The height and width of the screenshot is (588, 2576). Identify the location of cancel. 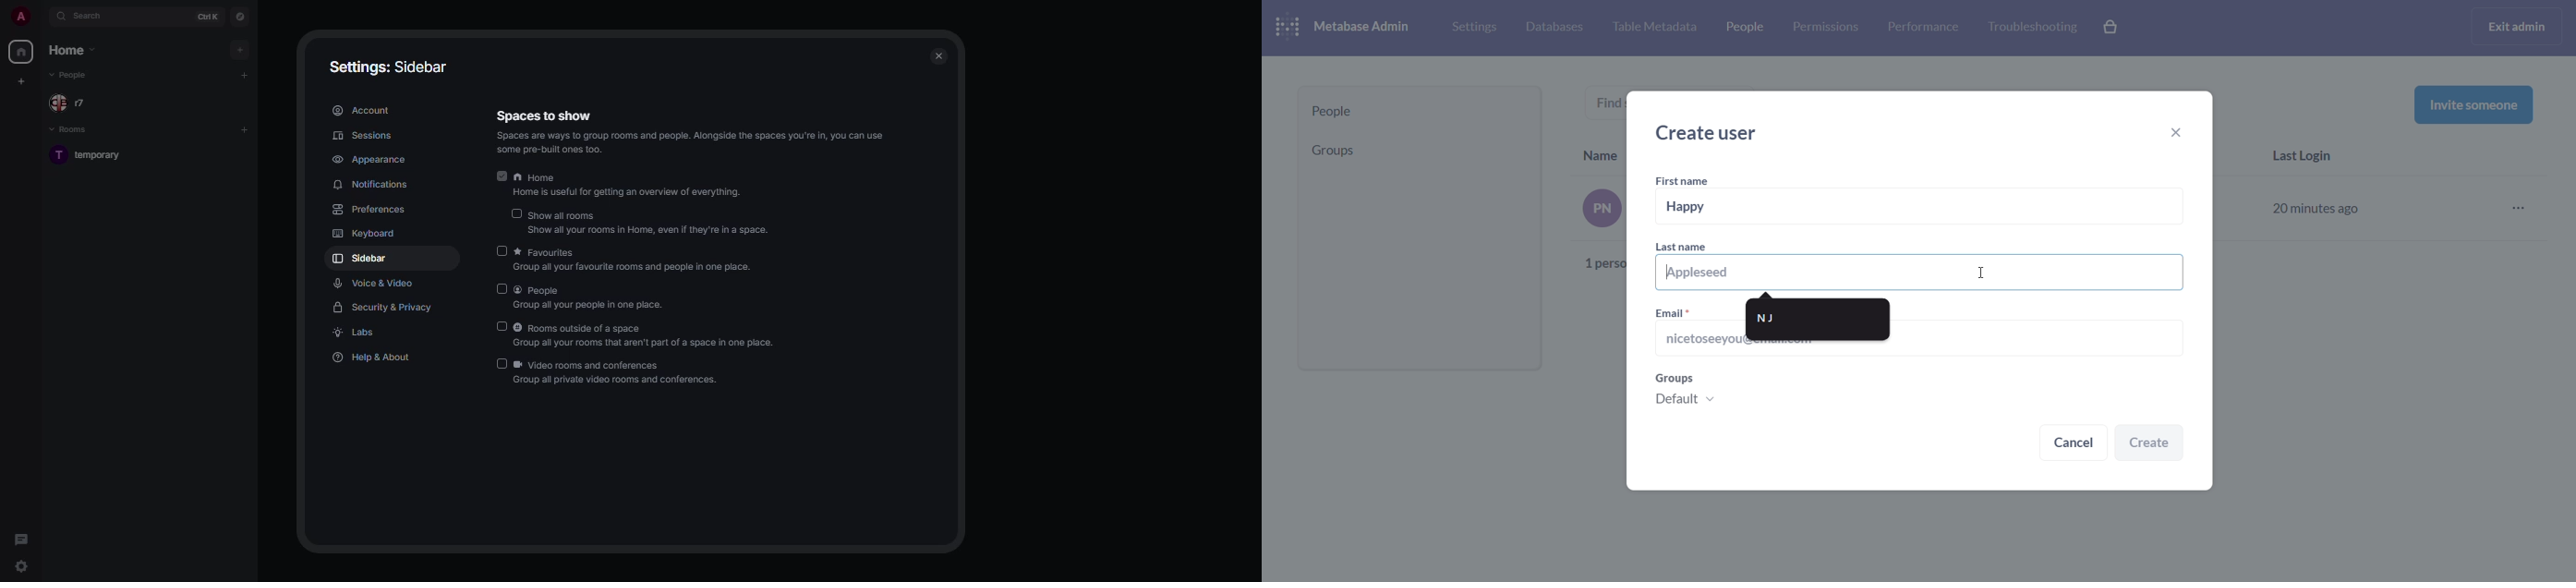
(2074, 444).